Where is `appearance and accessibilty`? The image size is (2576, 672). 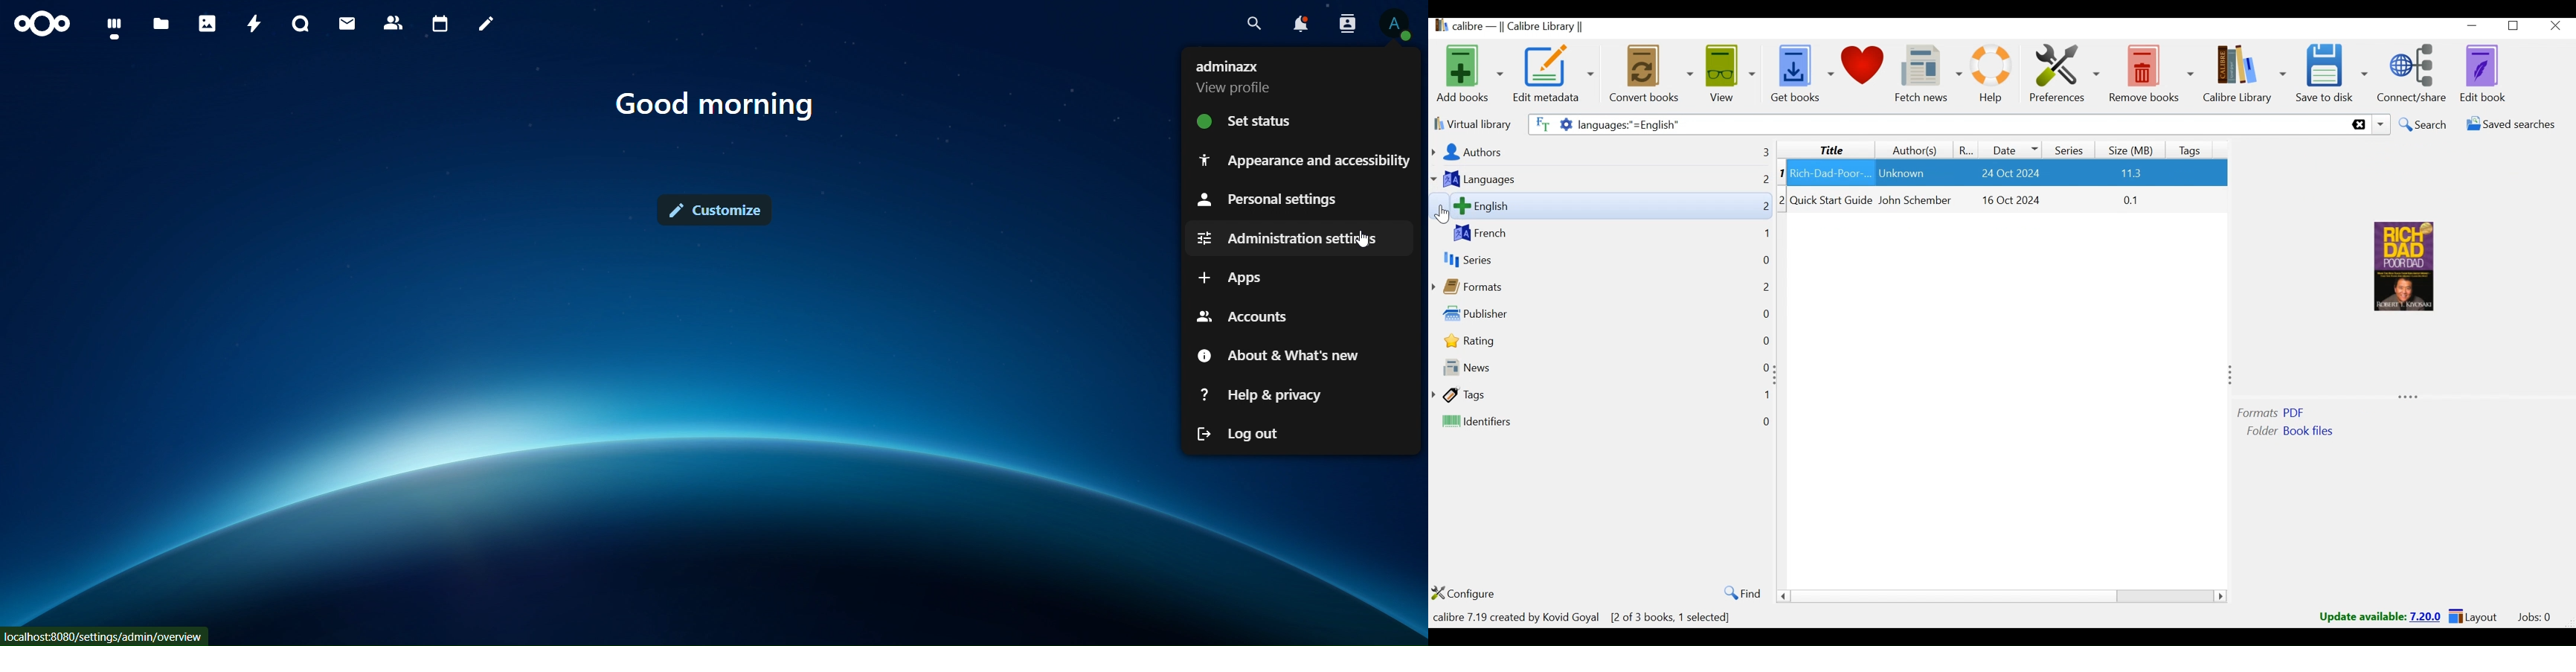 appearance and accessibilty is located at coordinates (1296, 161).